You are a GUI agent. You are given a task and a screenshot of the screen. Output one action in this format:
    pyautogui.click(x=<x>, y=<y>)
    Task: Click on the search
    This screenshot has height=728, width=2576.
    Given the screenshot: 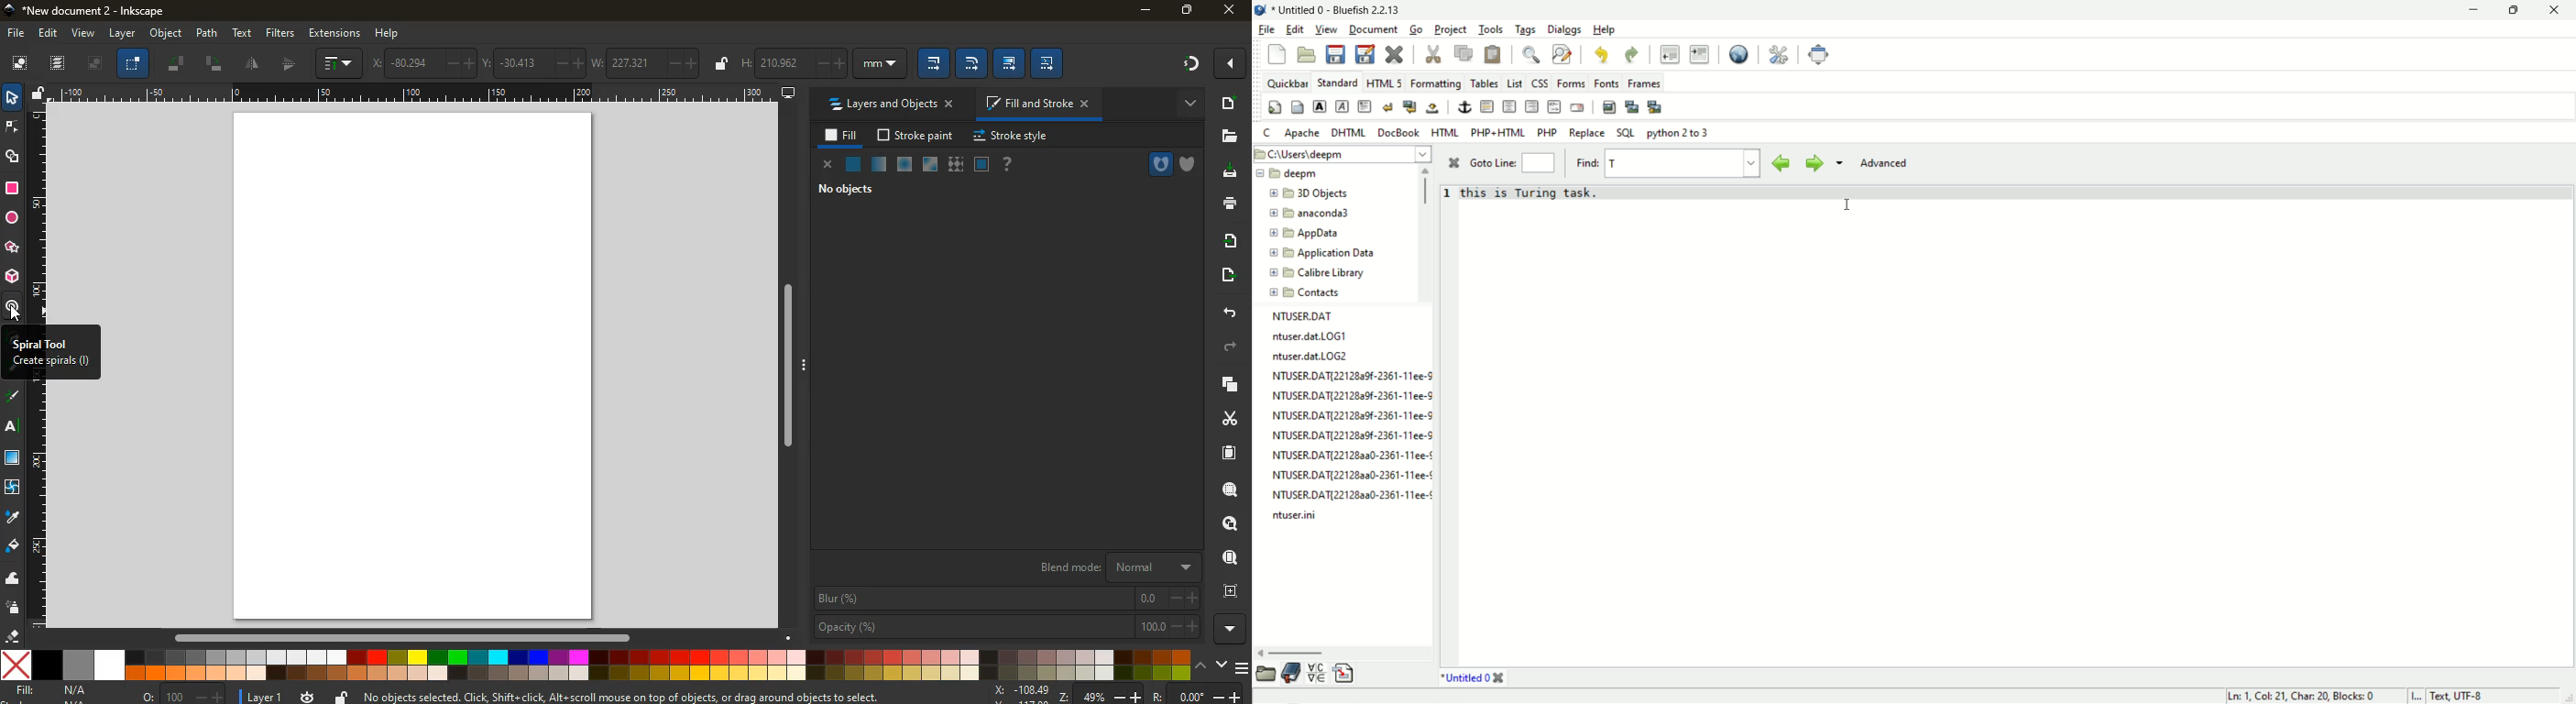 What is the action you would take?
    pyautogui.click(x=1225, y=492)
    